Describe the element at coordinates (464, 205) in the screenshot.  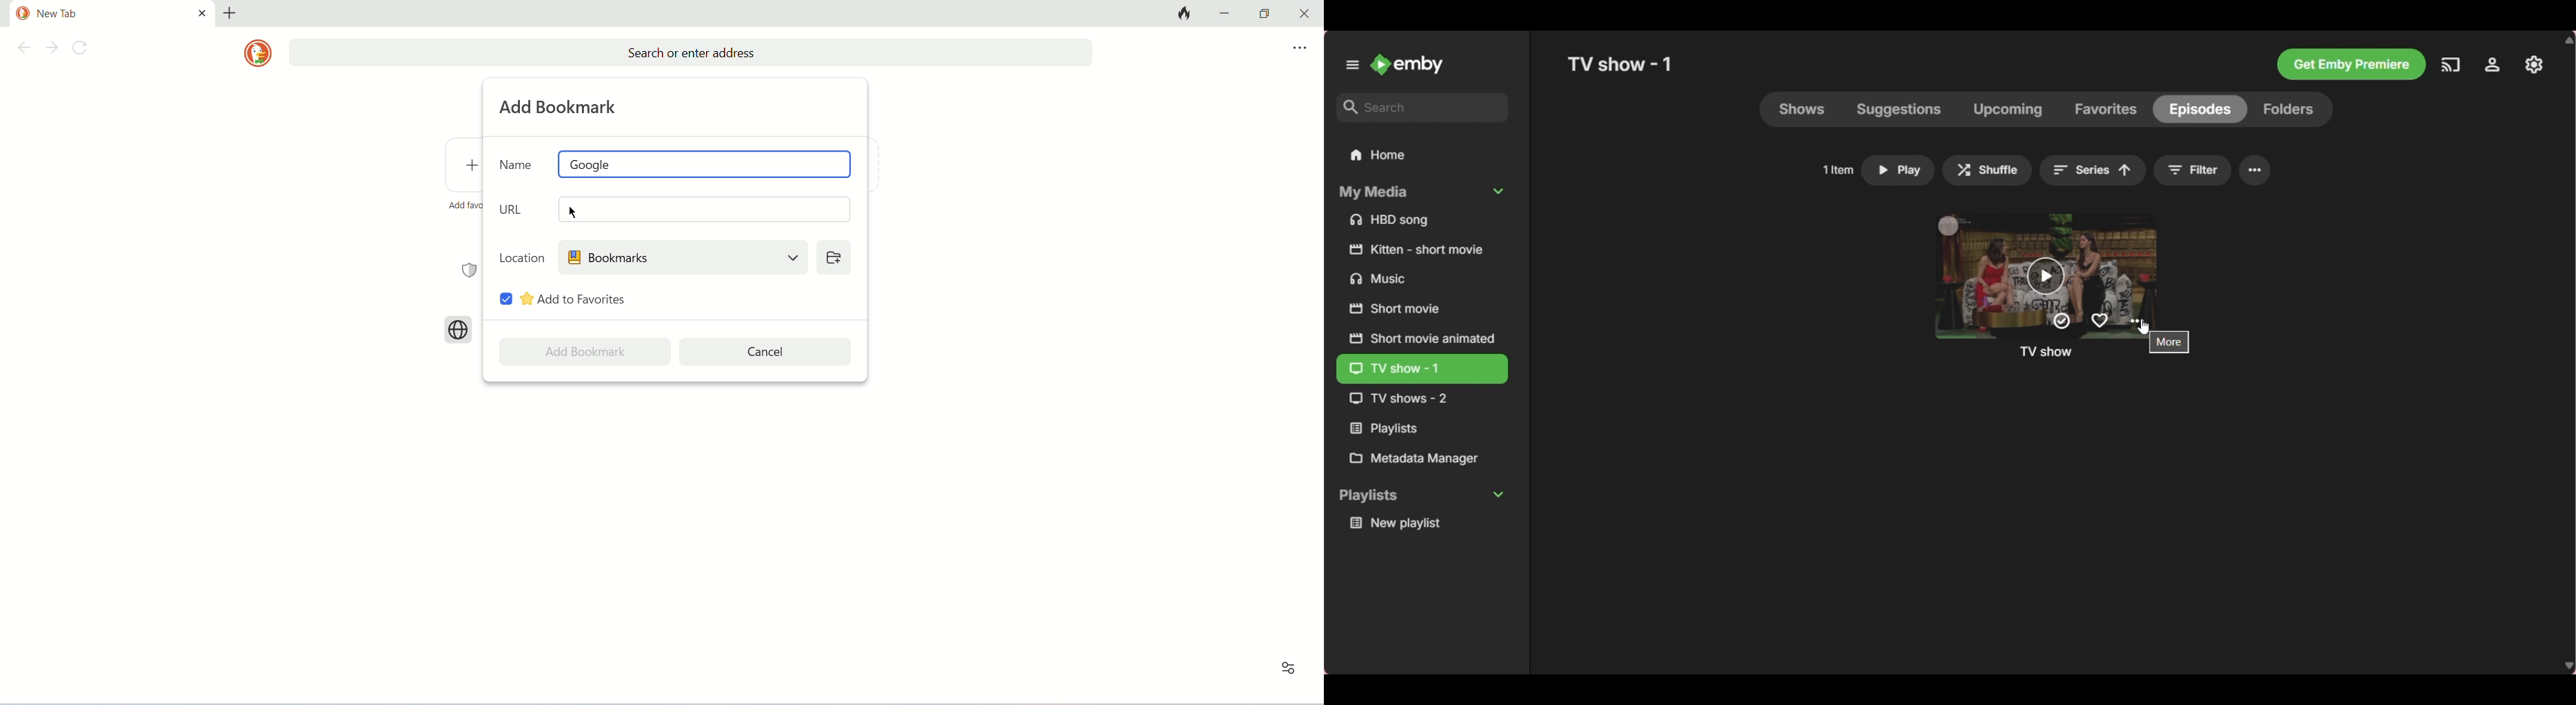
I see `add favorite` at that location.